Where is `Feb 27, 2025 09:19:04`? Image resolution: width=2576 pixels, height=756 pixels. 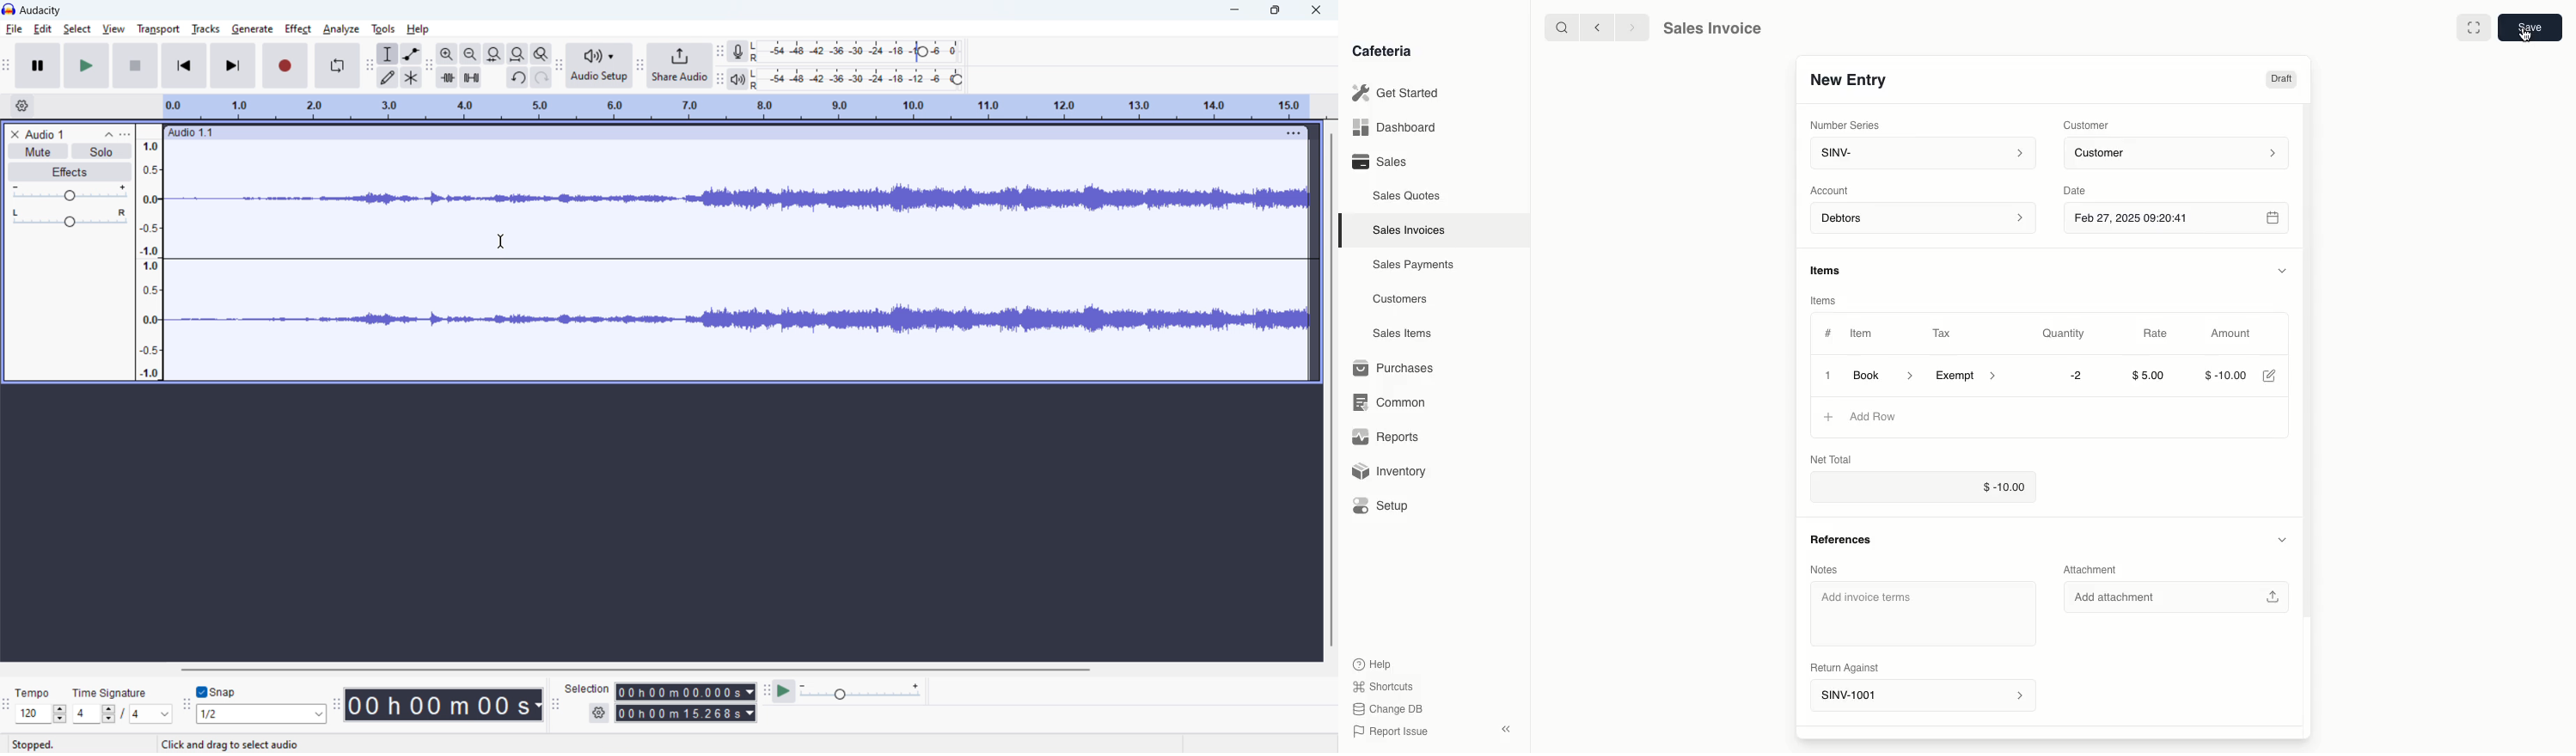 Feb 27, 2025 09:19:04 is located at coordinates (2183, 219).